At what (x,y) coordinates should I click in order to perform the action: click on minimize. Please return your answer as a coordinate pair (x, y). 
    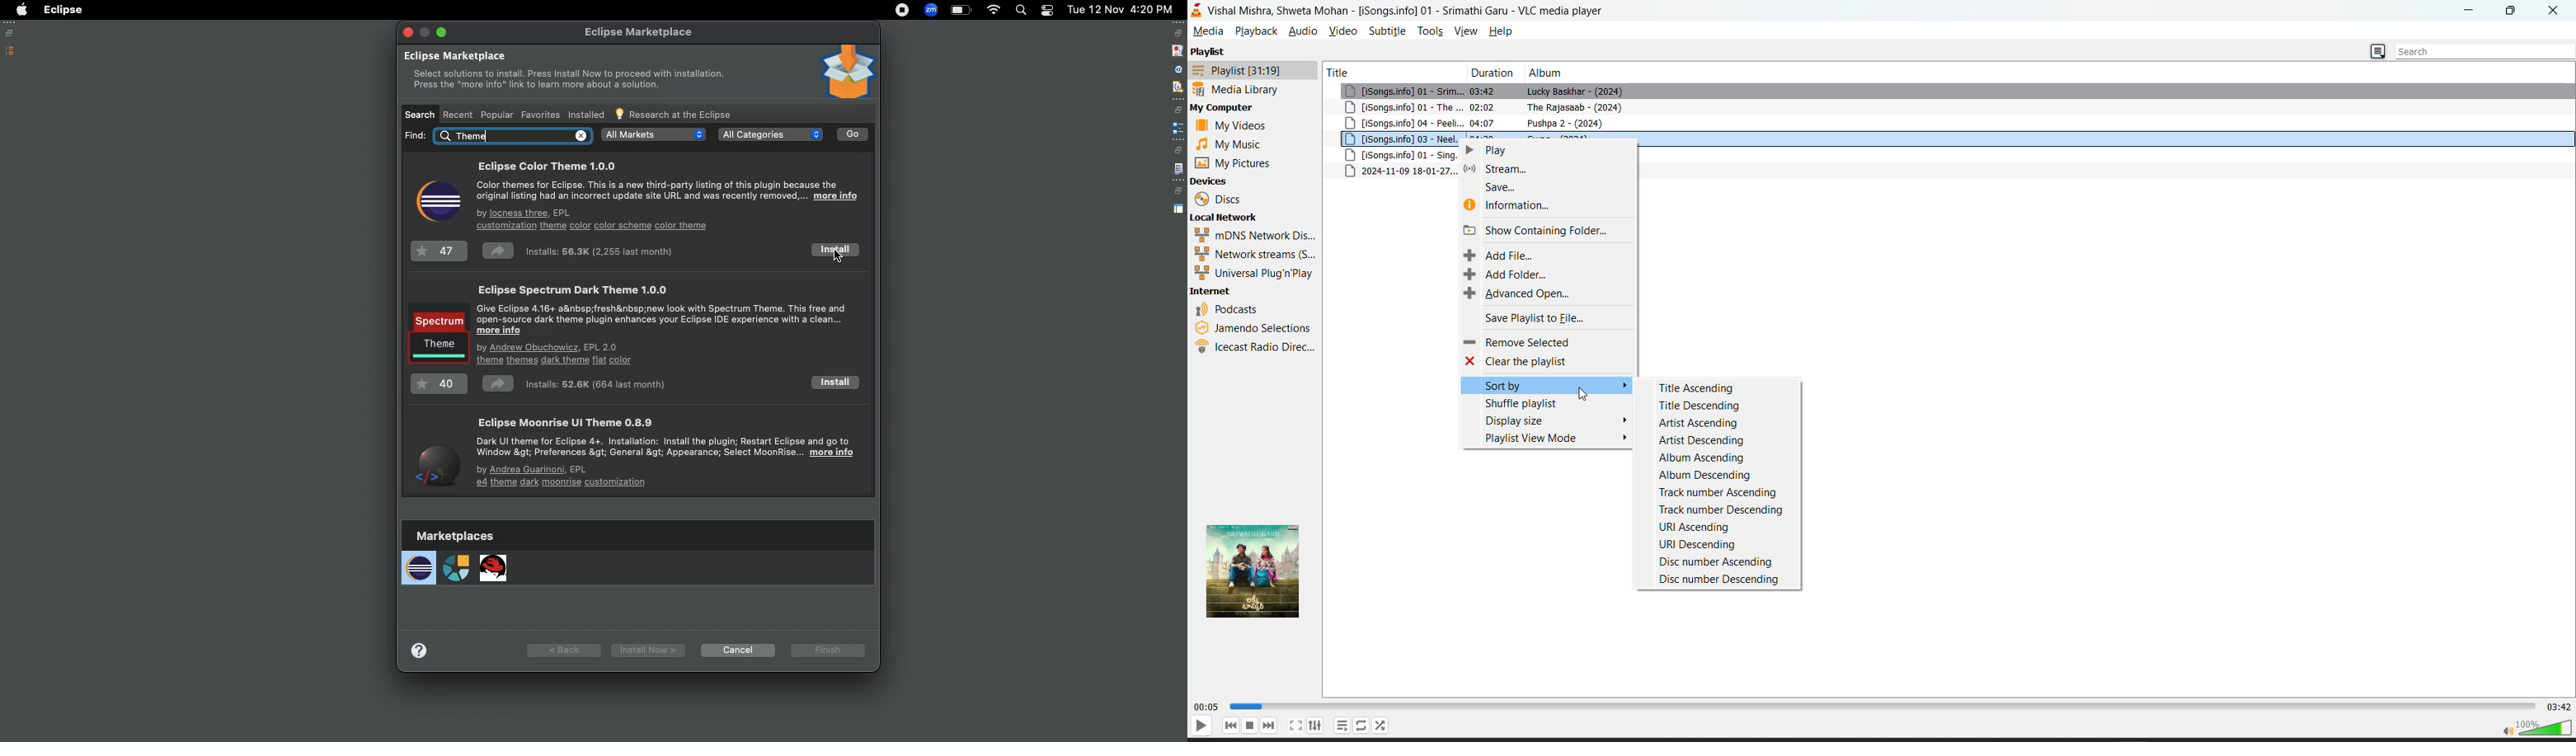
    Looking at the image, I should click on (2467, 9).